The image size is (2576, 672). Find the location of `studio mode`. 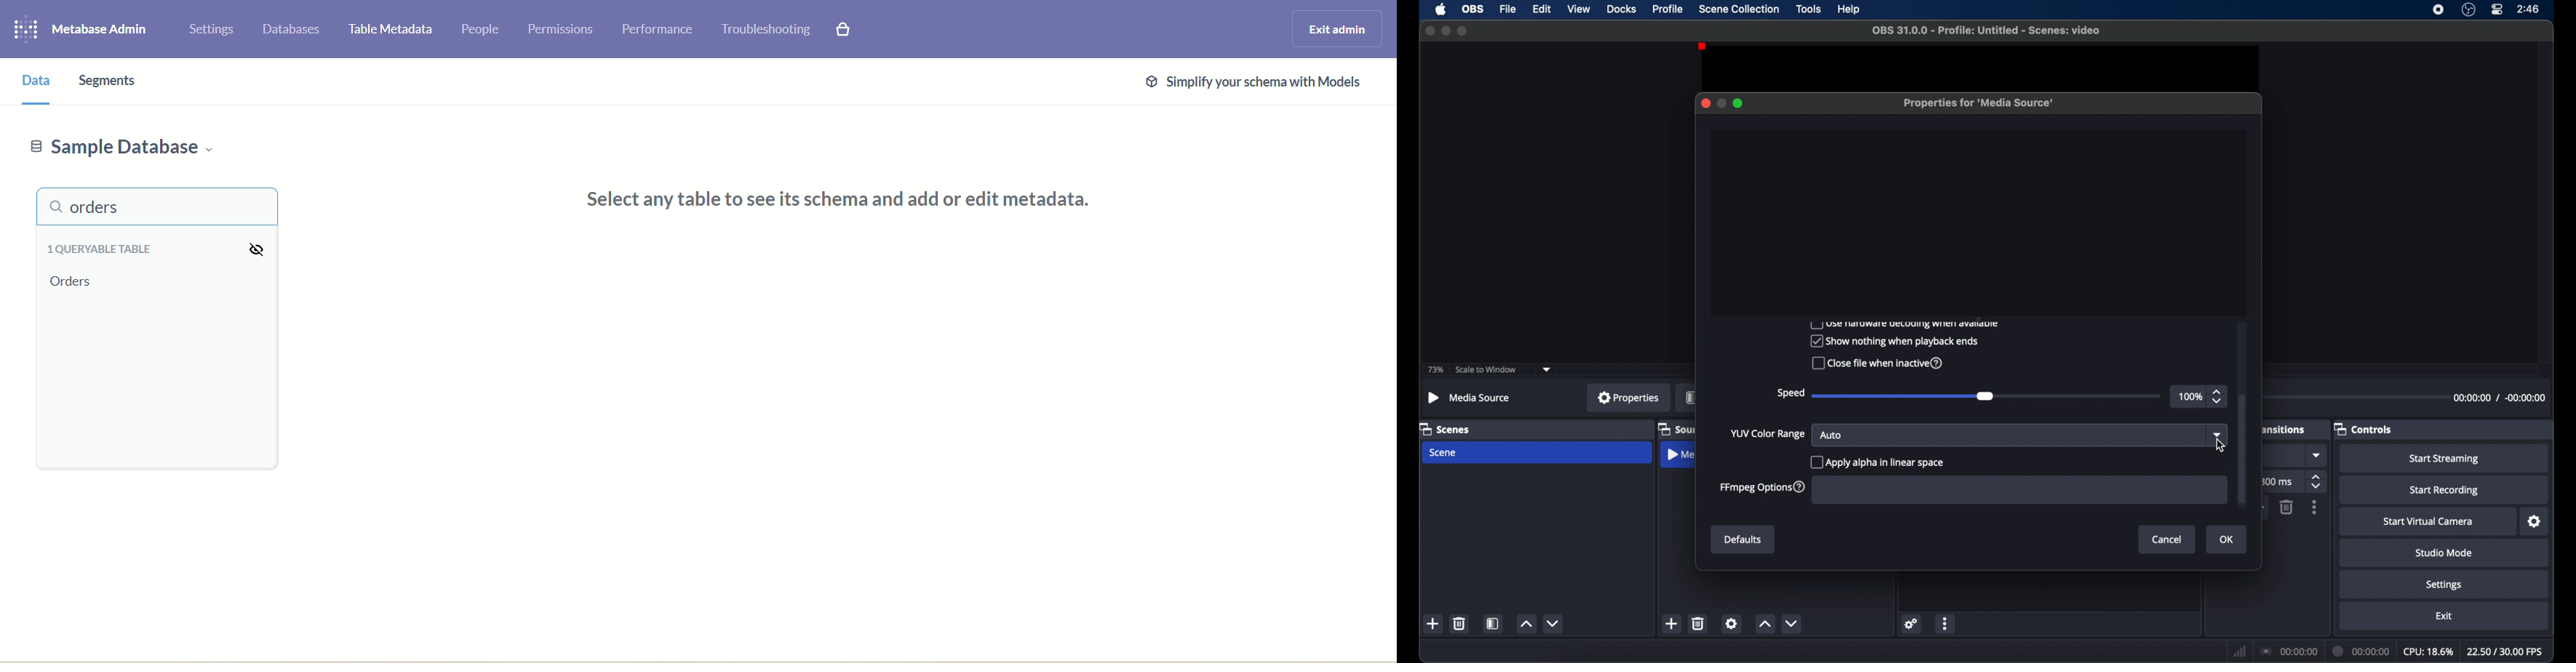

studio mode is located at coordinates (2444, 552).